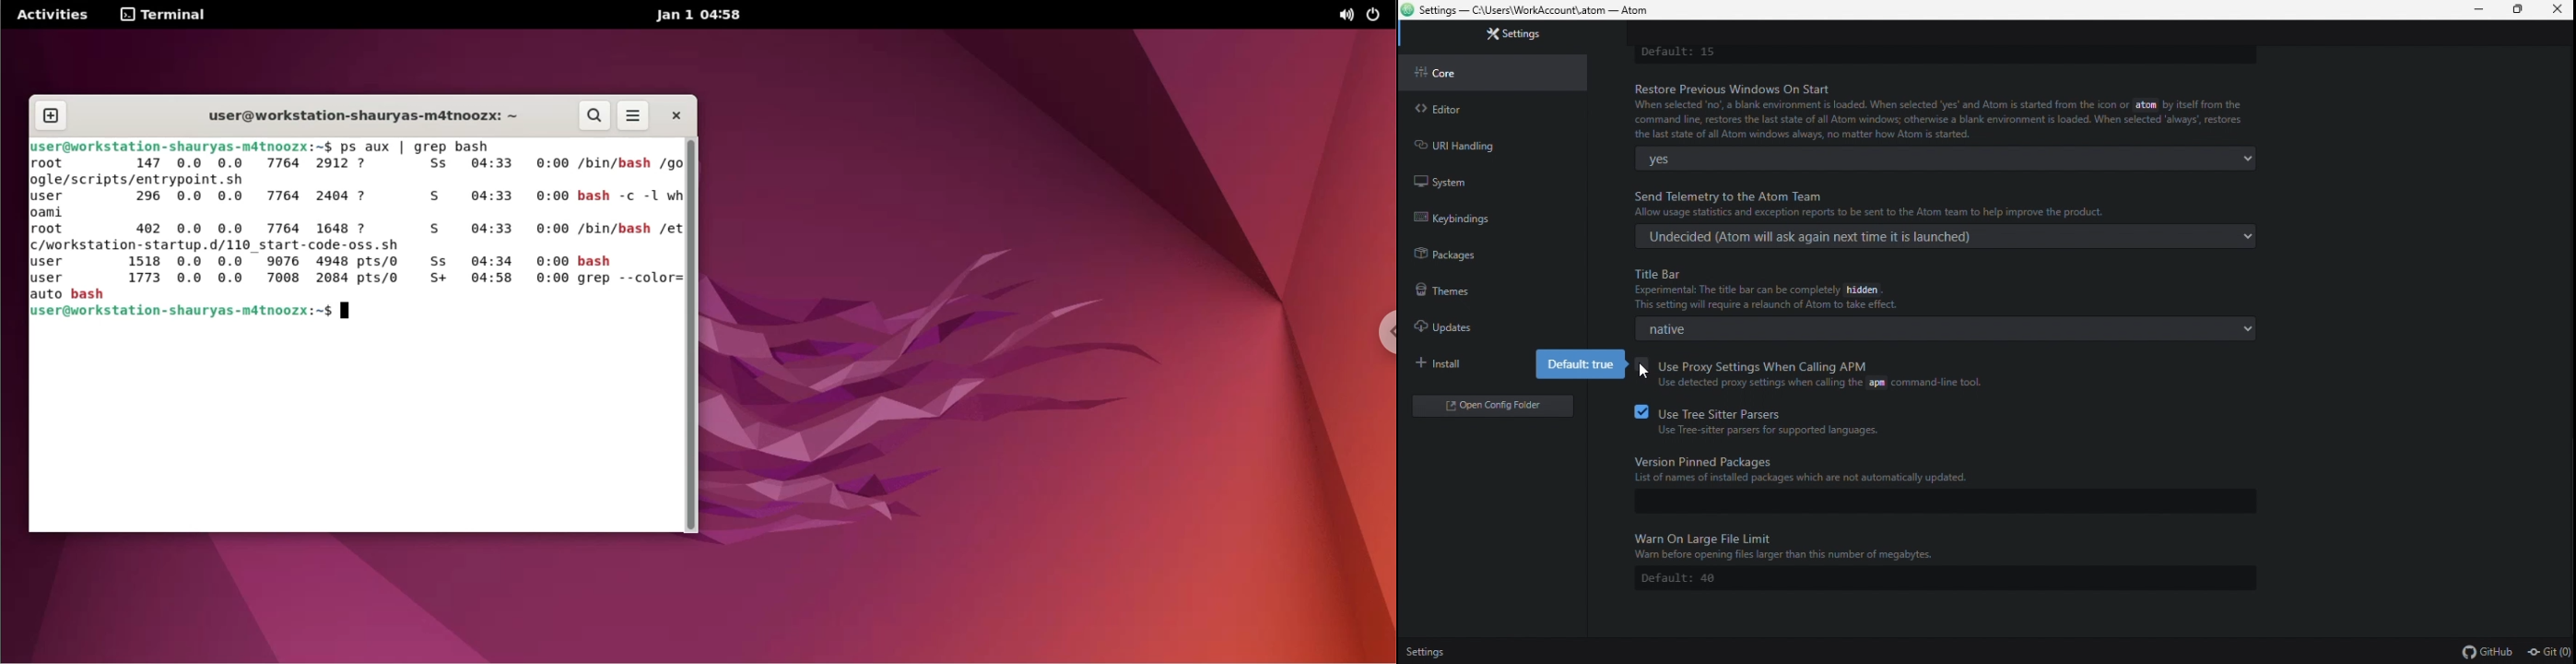 The width and height of the screenshot is (2576, 672). I want to click on Cursor, so click(1646, 374).